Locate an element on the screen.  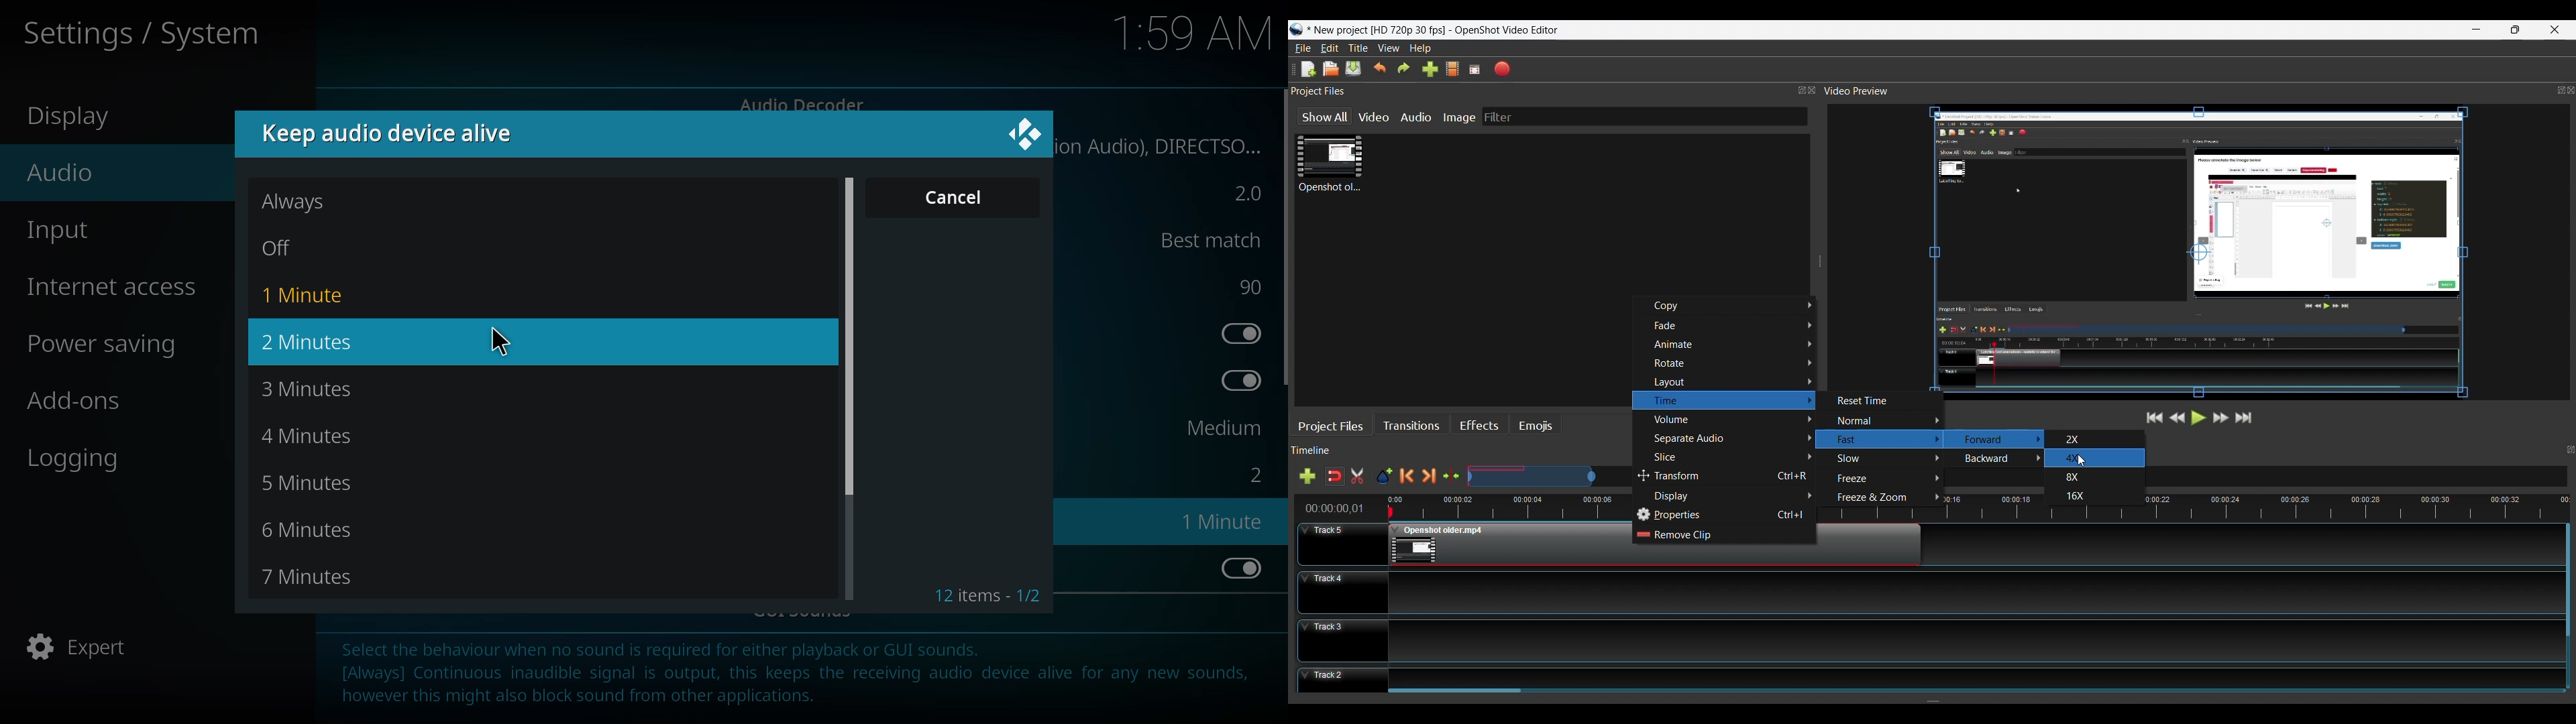
2 is located at coordinates (1250, 474).